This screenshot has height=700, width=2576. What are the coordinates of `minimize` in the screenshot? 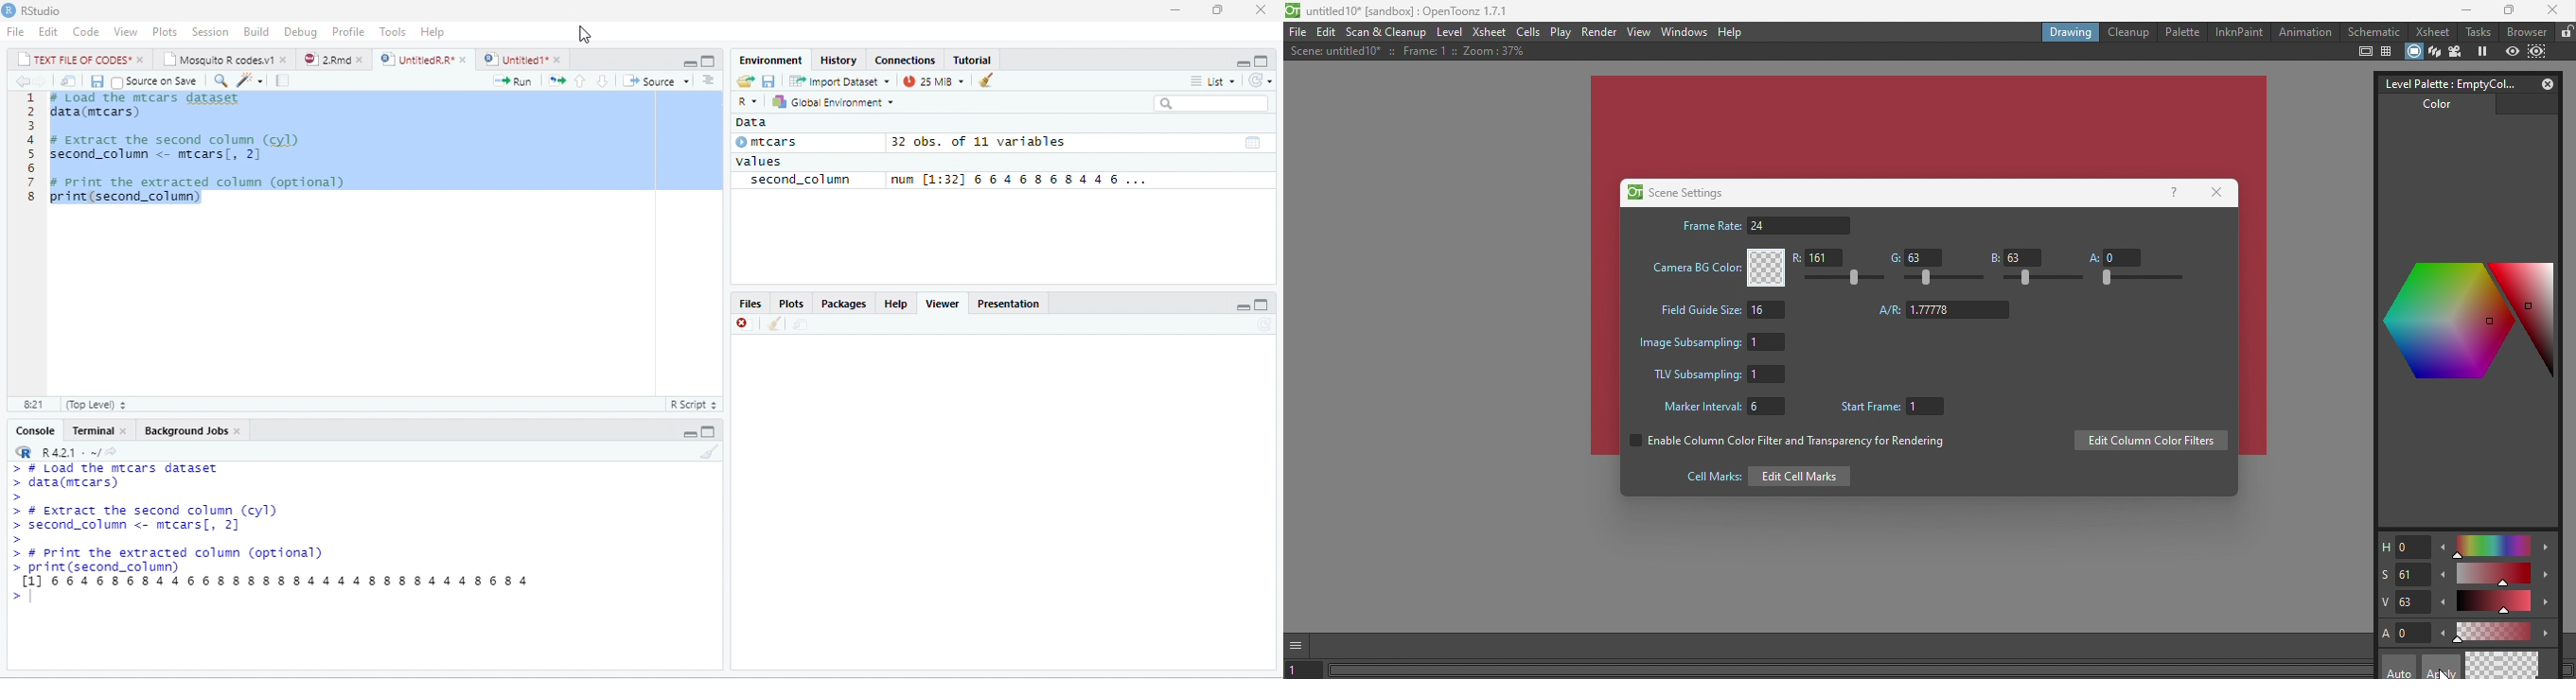 It's located at (1242, 305).